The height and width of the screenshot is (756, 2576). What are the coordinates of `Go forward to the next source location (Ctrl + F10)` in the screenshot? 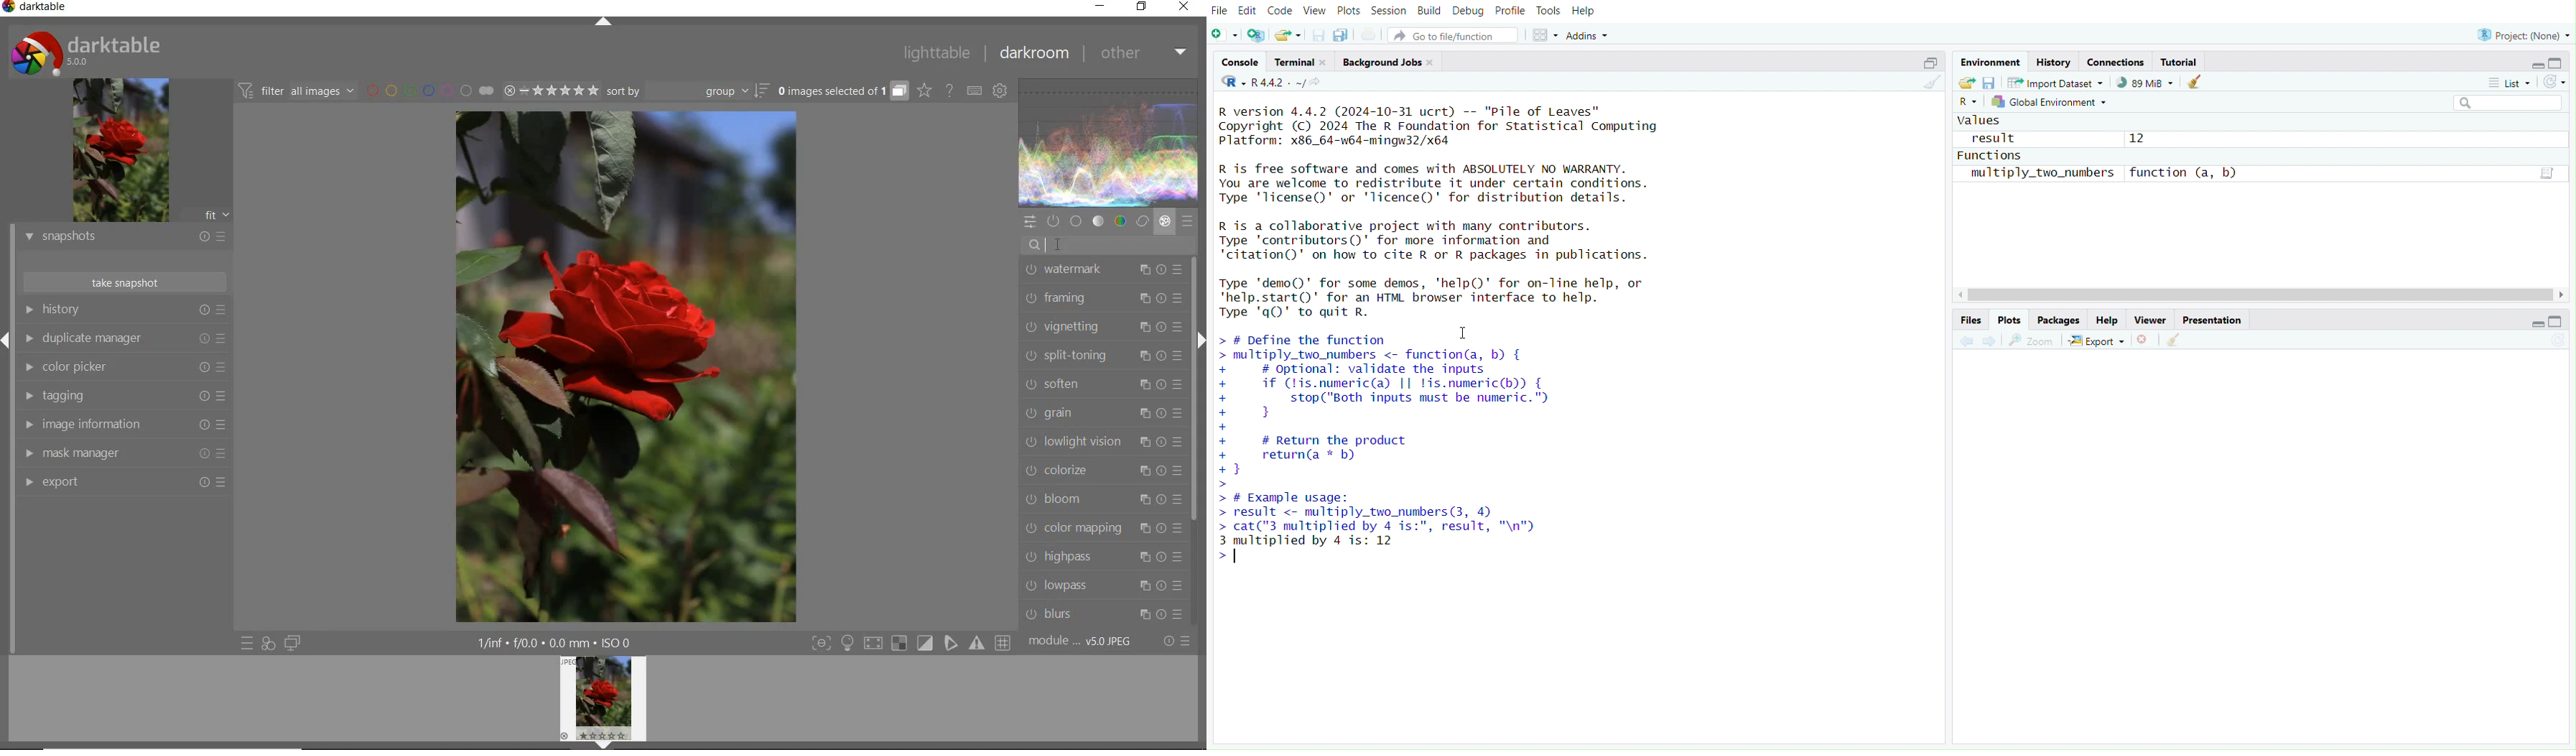 It's located at (1991, 341).